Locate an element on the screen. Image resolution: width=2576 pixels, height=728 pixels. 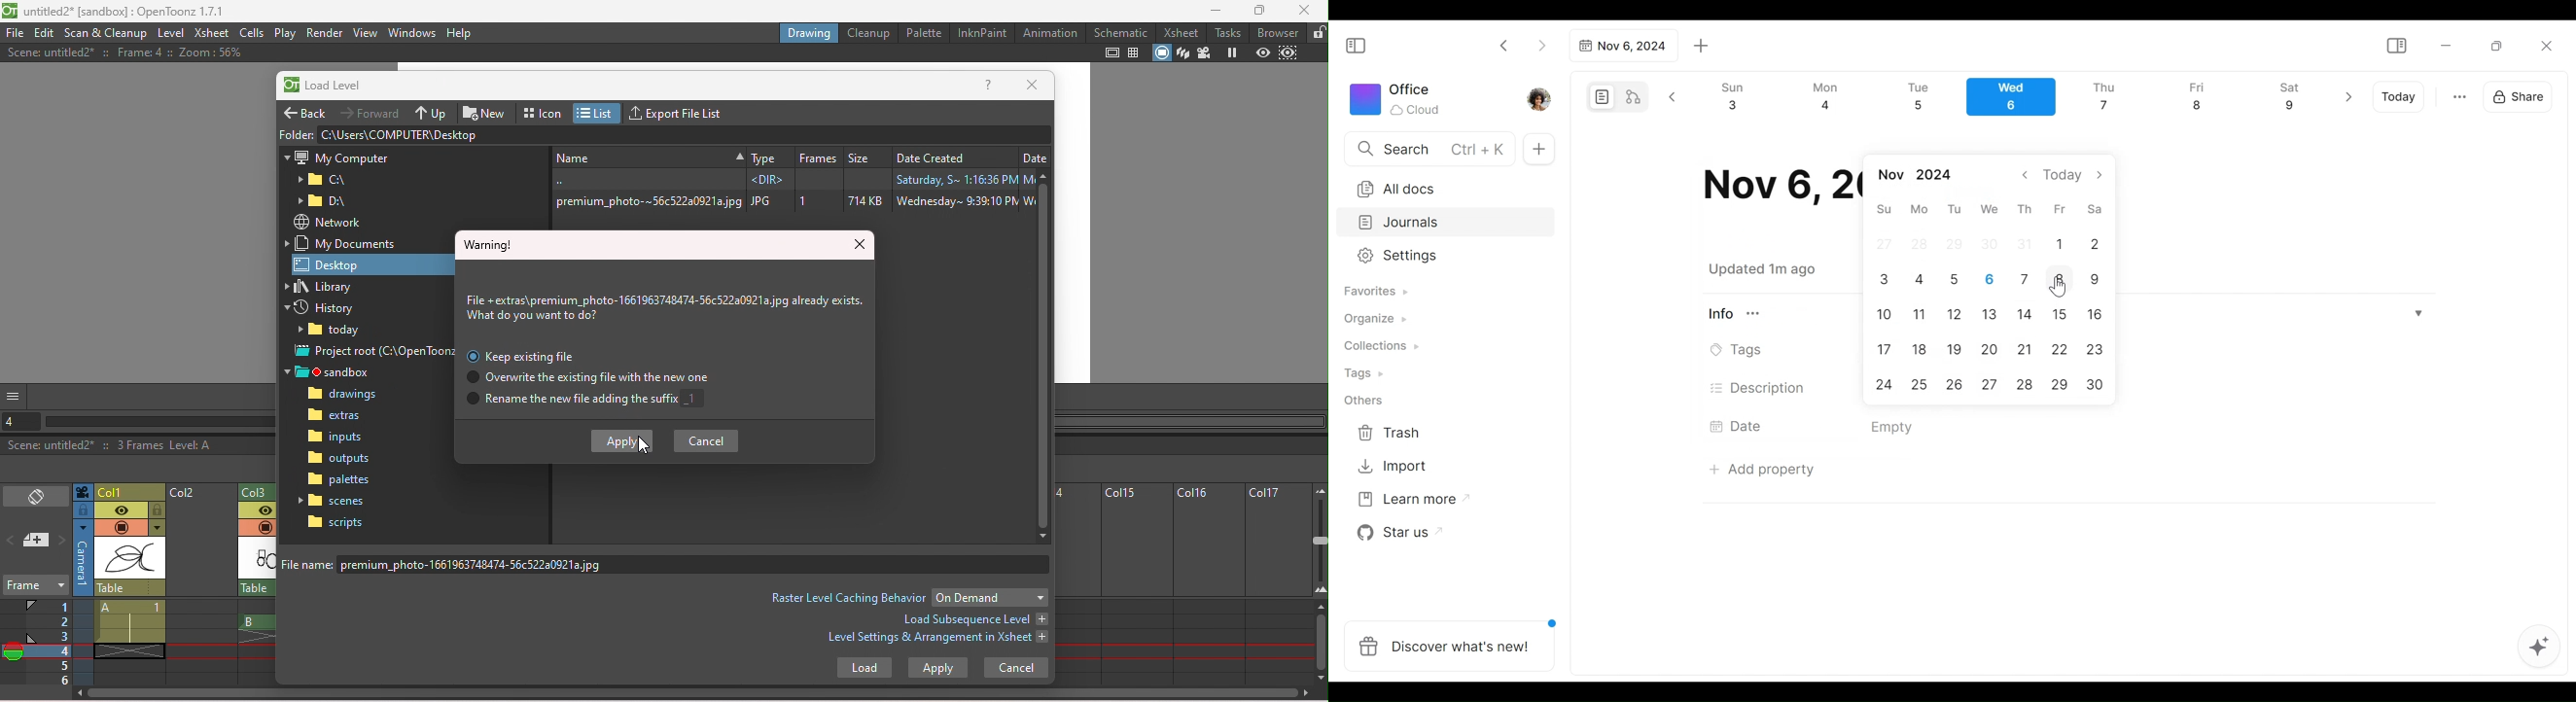
Discover what's new is located at coordinates (1454, 639).